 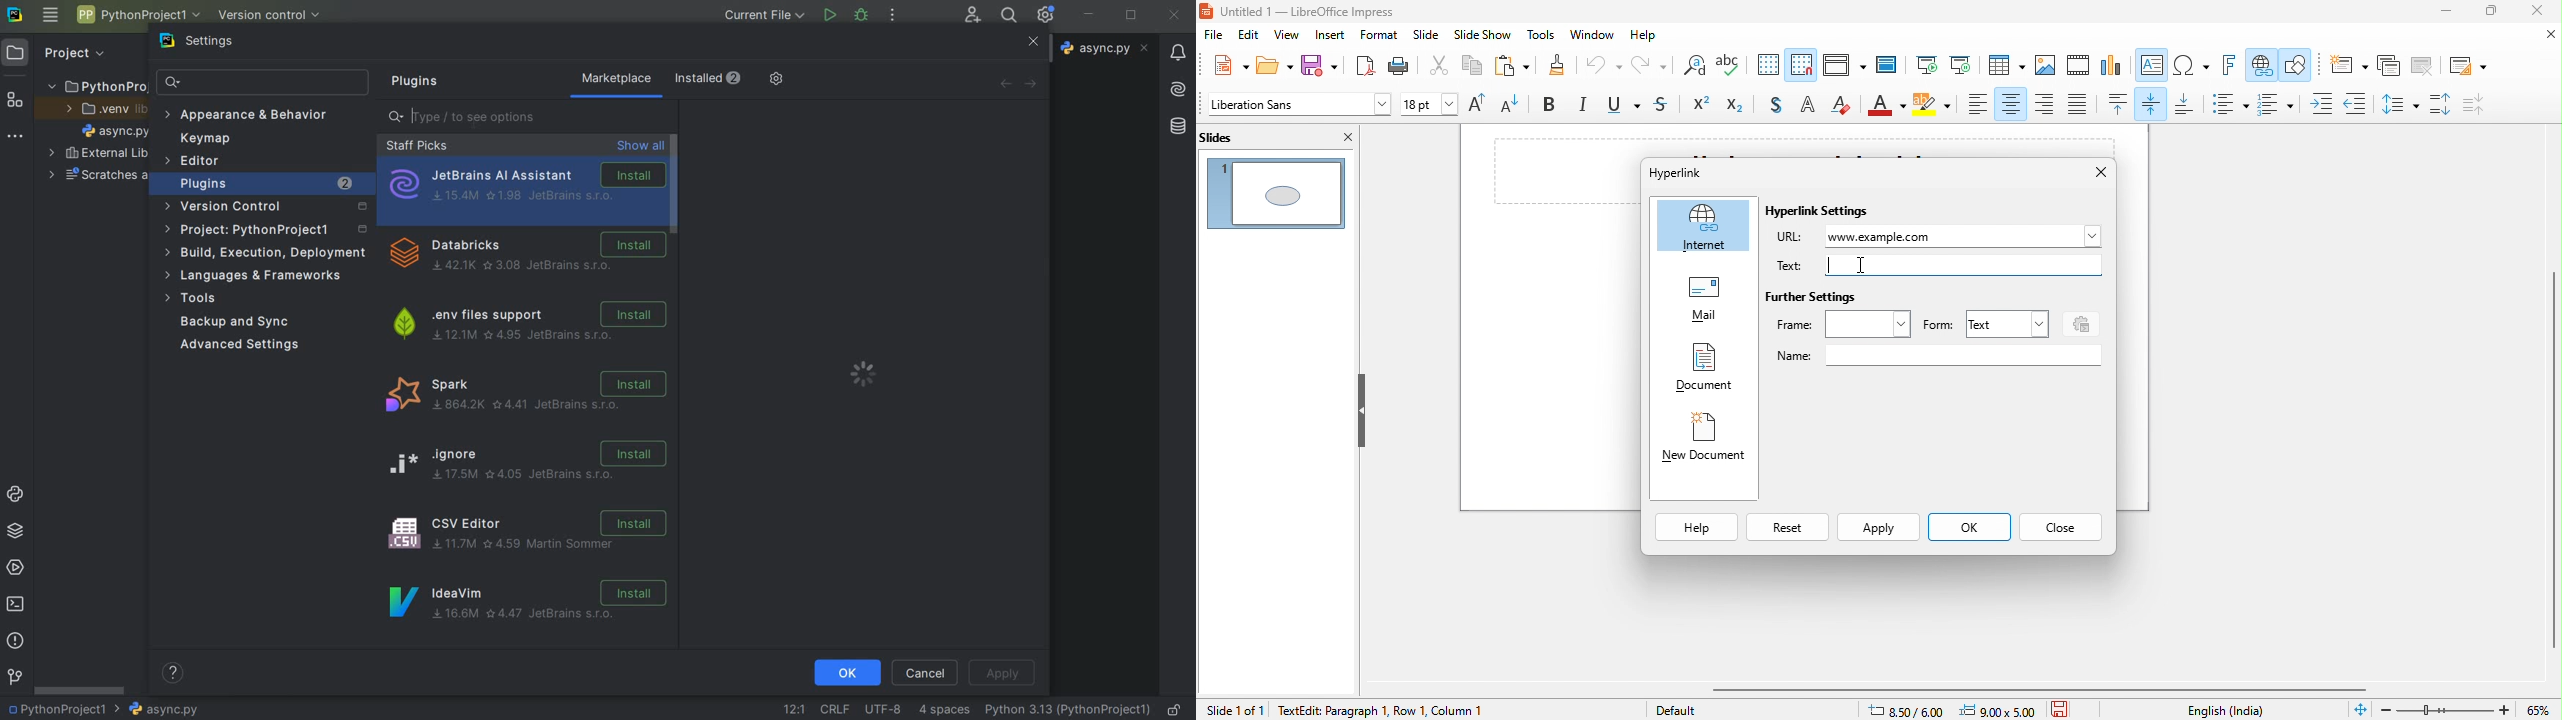 I want to click on line separtor, so click(x=834, y=708).